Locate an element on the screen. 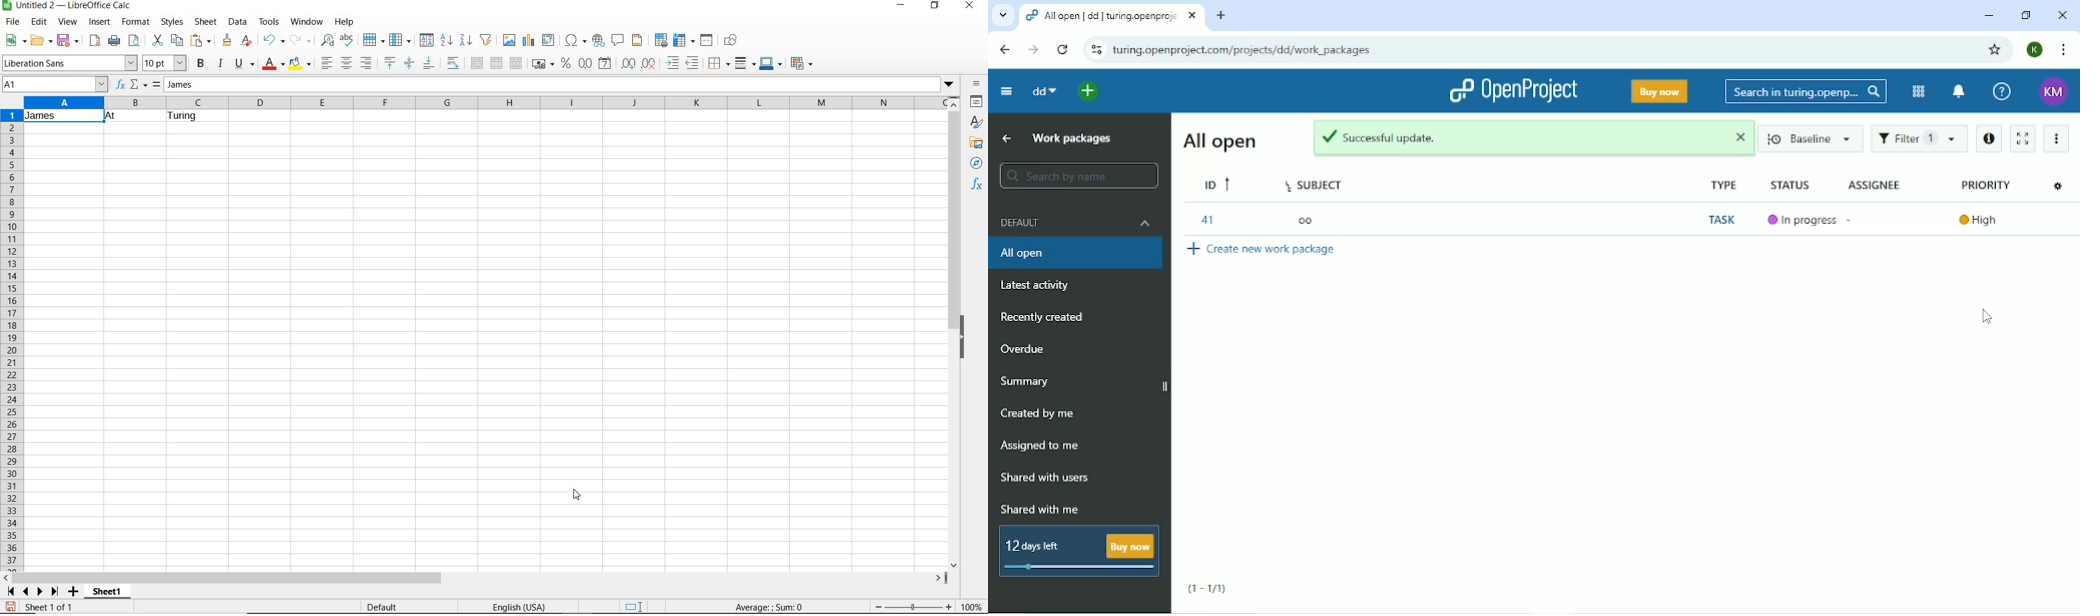 This screenshot has width=2100, height=616. expand formula bar/input line is located at coordinates (549, 85).